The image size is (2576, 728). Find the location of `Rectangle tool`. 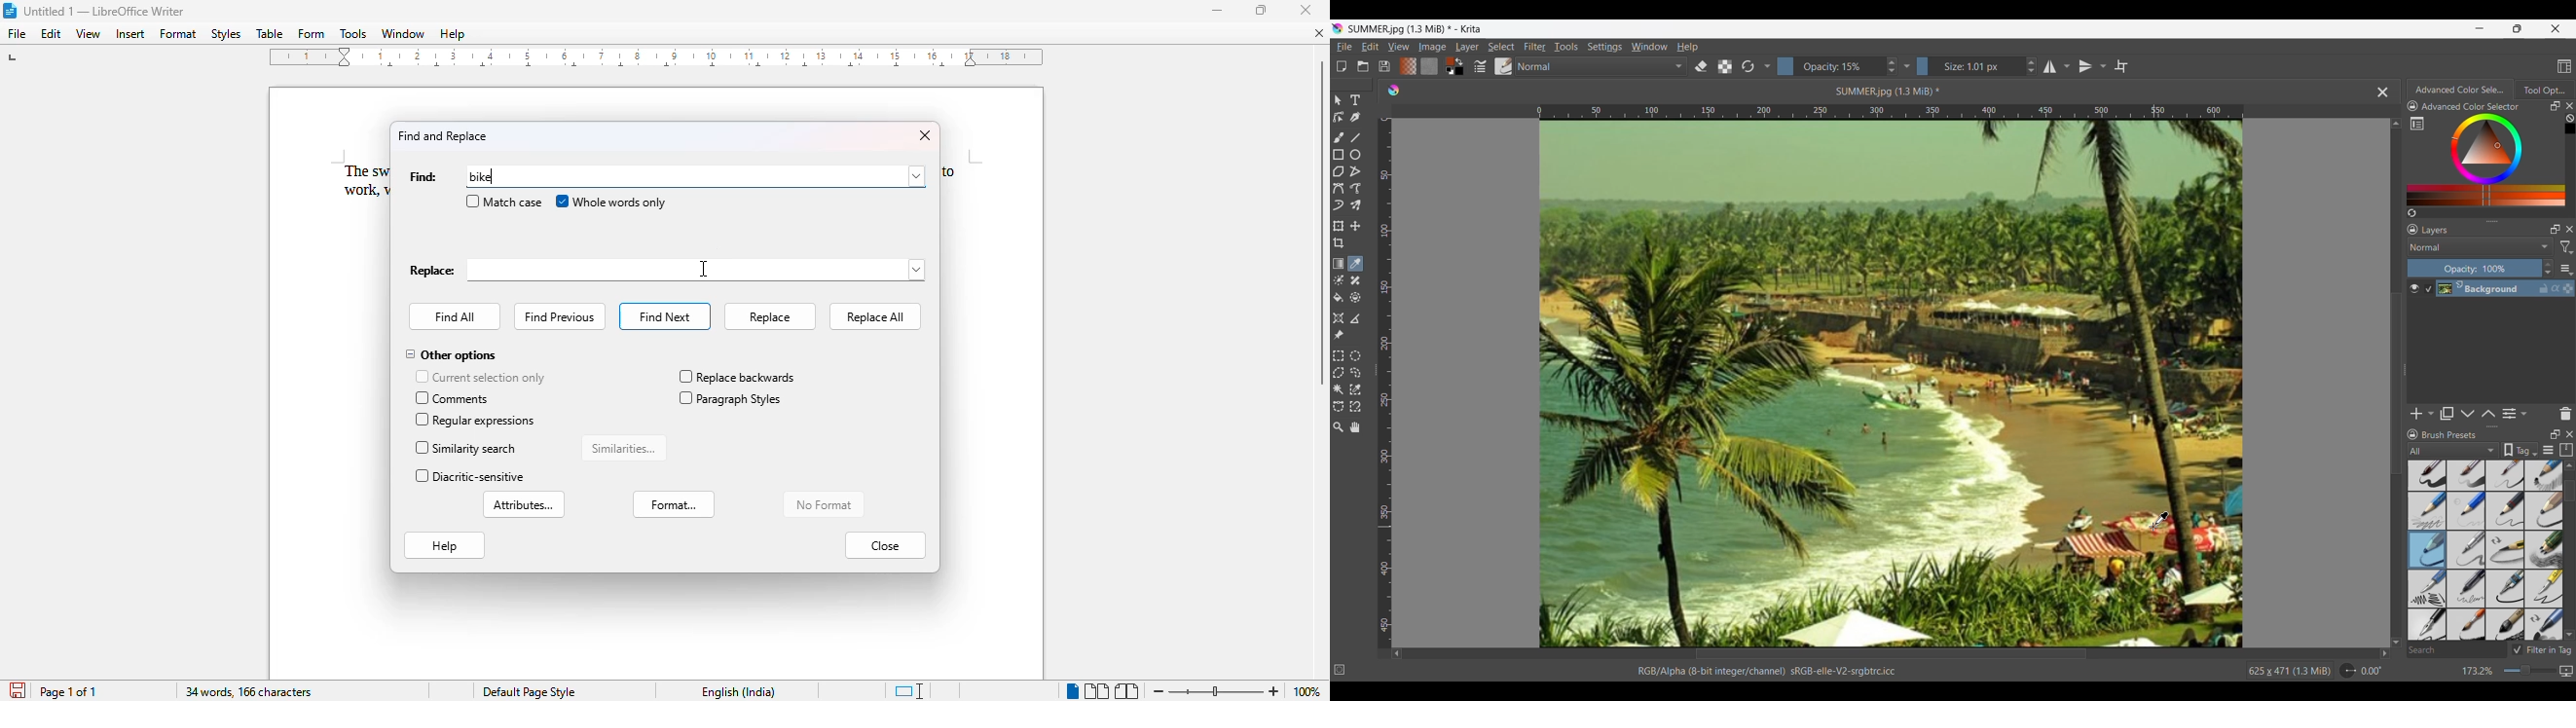

Rectangle tool is located at coordinates (1339, 154).